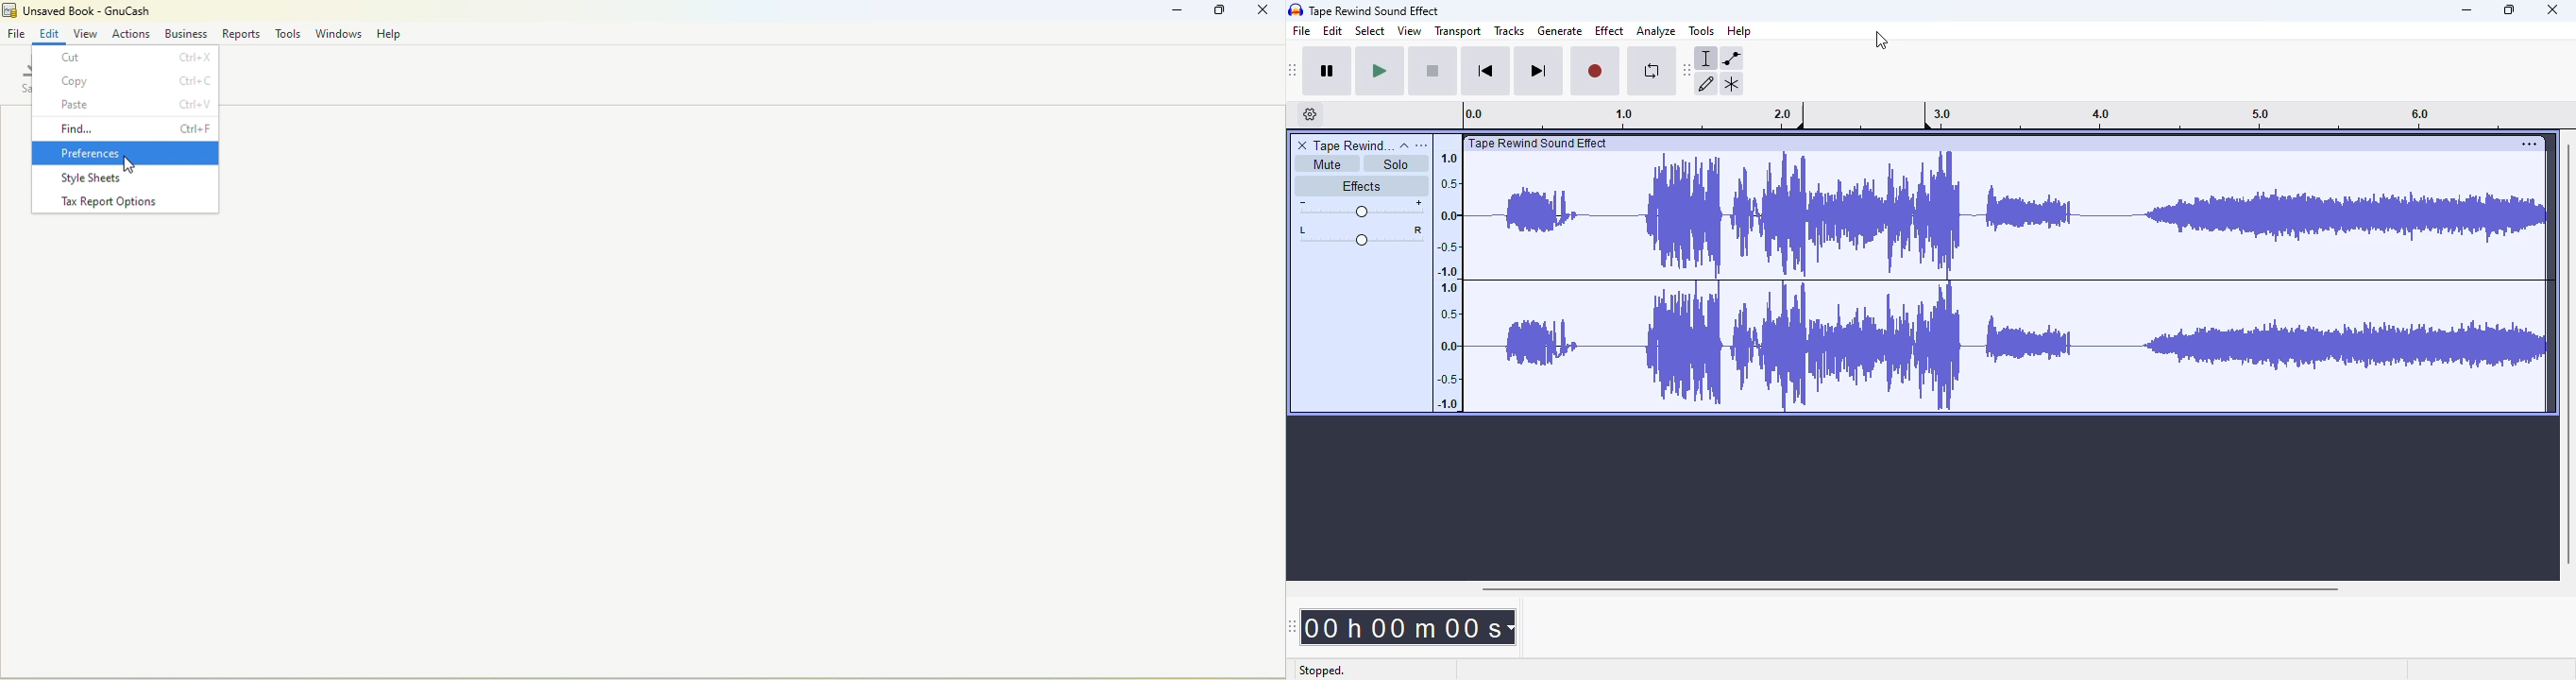 This screenshot has height=700, width=2576. Describe the element at coordinates (1302, 144) in the screenshot. I see `delete track` at that location.